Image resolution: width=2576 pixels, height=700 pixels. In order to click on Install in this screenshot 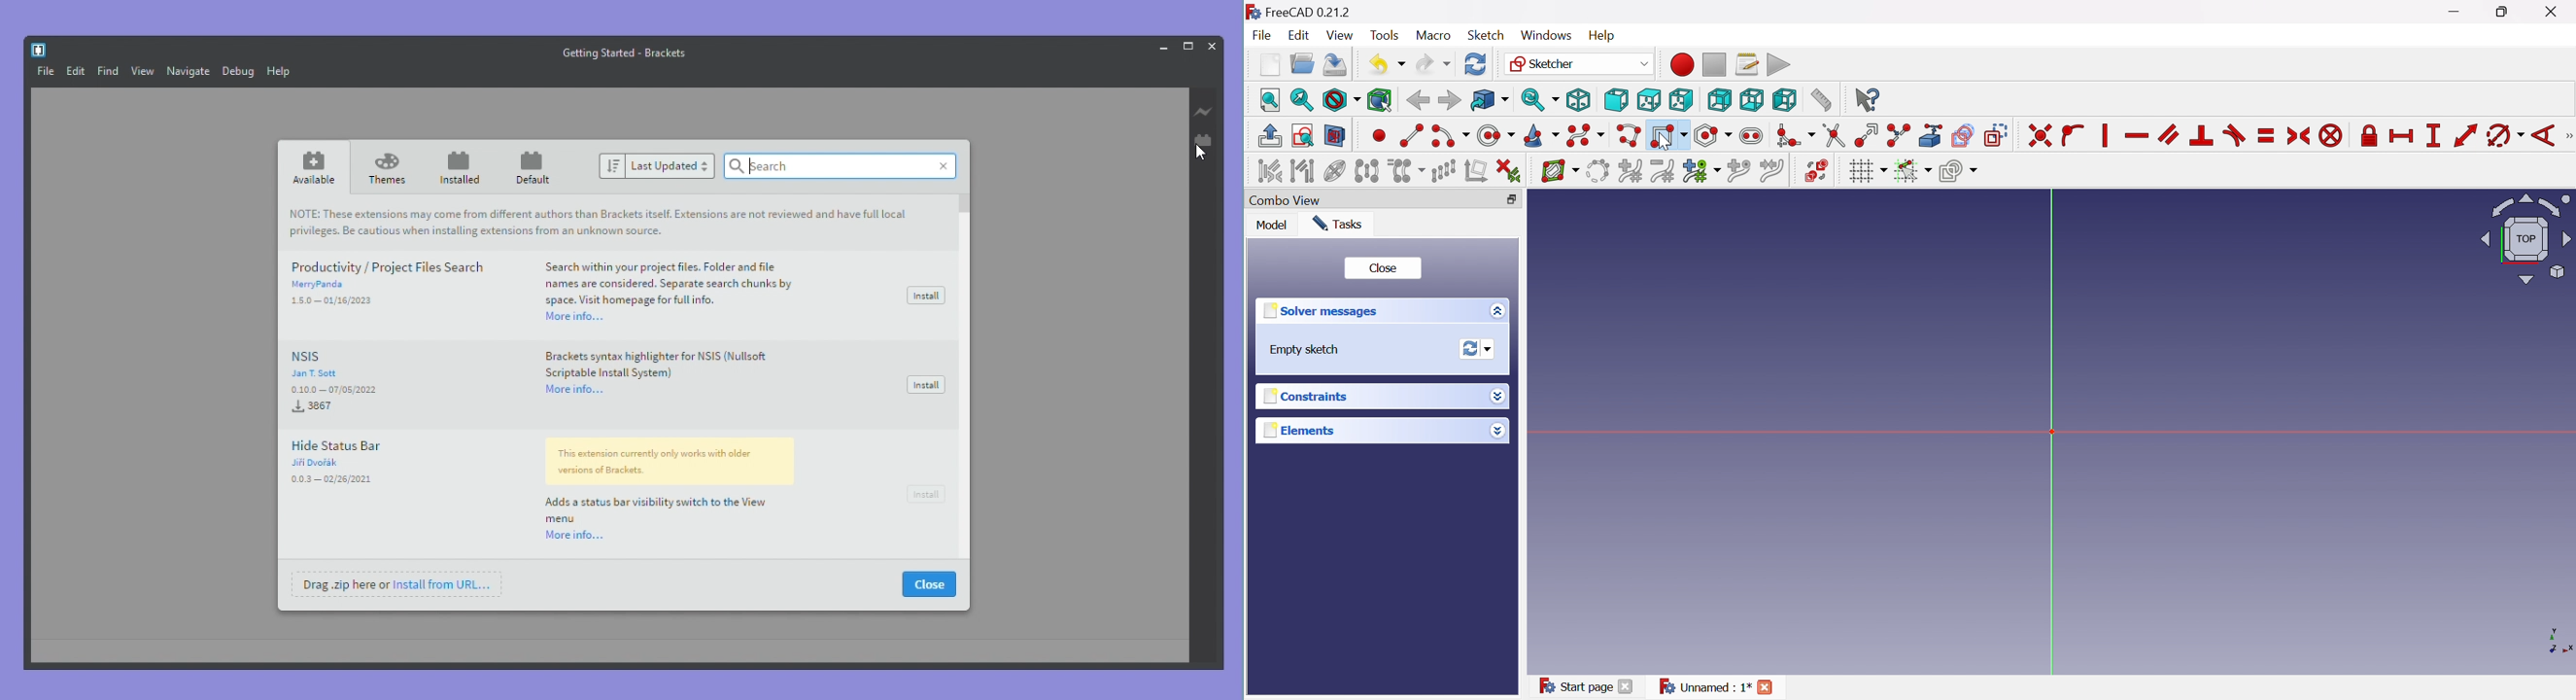, I will do `click(923, 385)`.